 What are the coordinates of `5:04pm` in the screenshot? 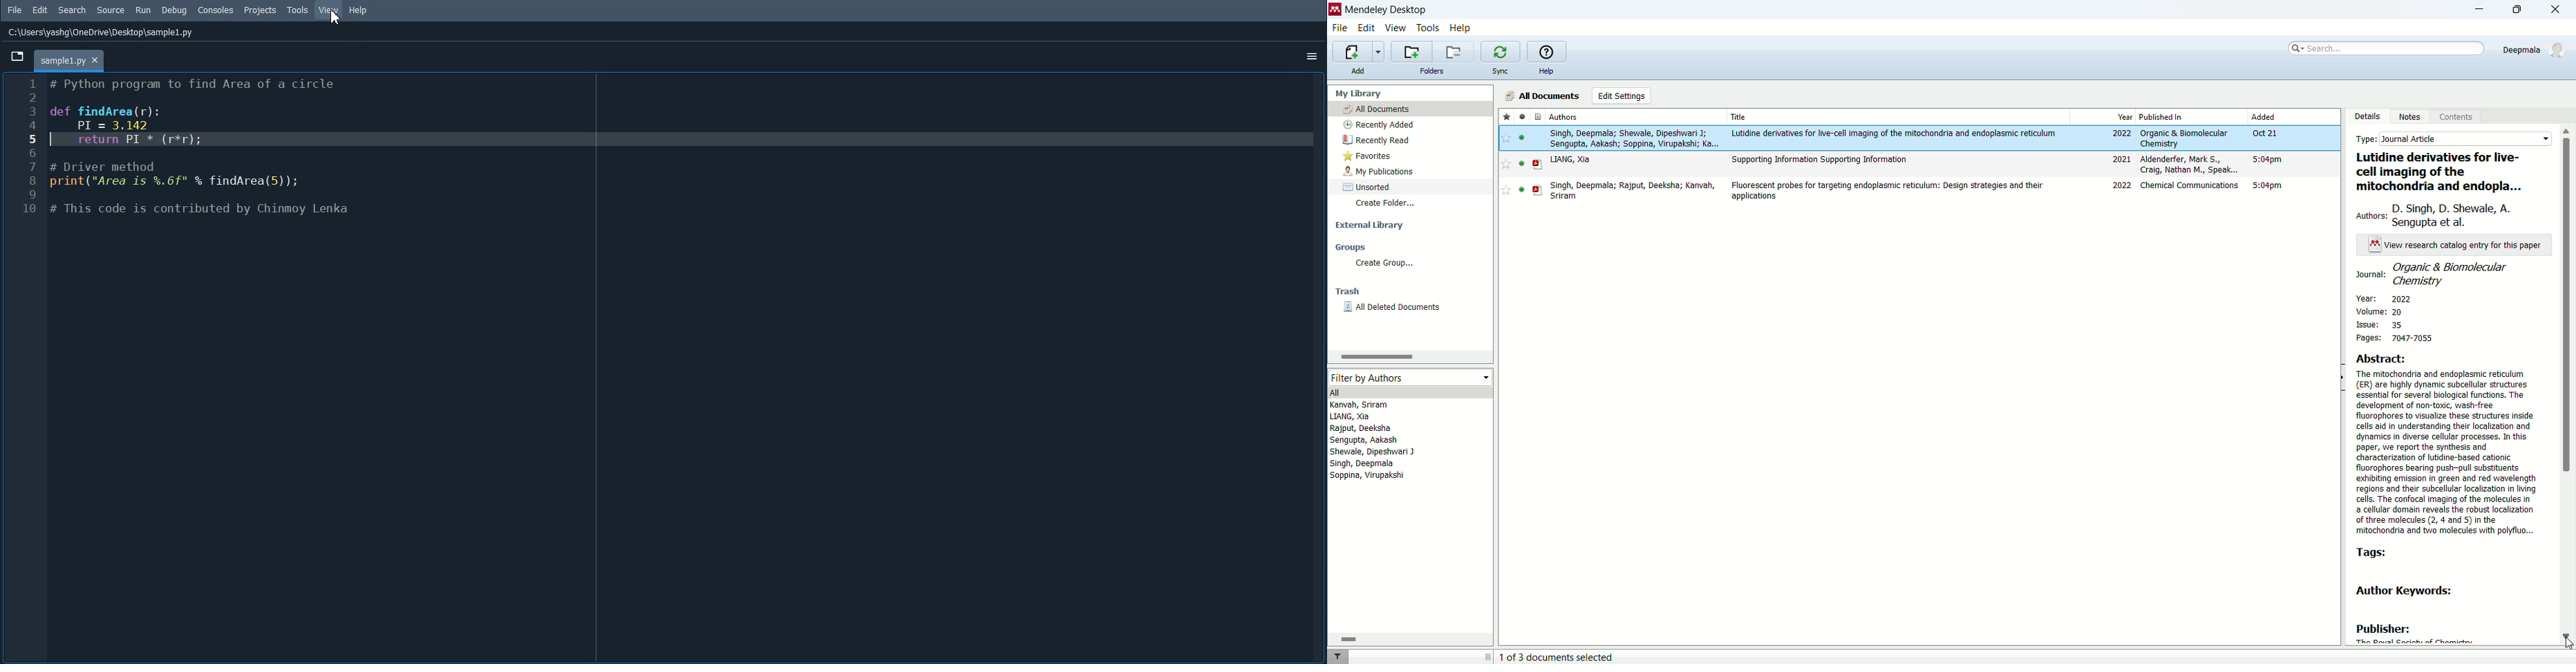 It's located at (2267, 186).